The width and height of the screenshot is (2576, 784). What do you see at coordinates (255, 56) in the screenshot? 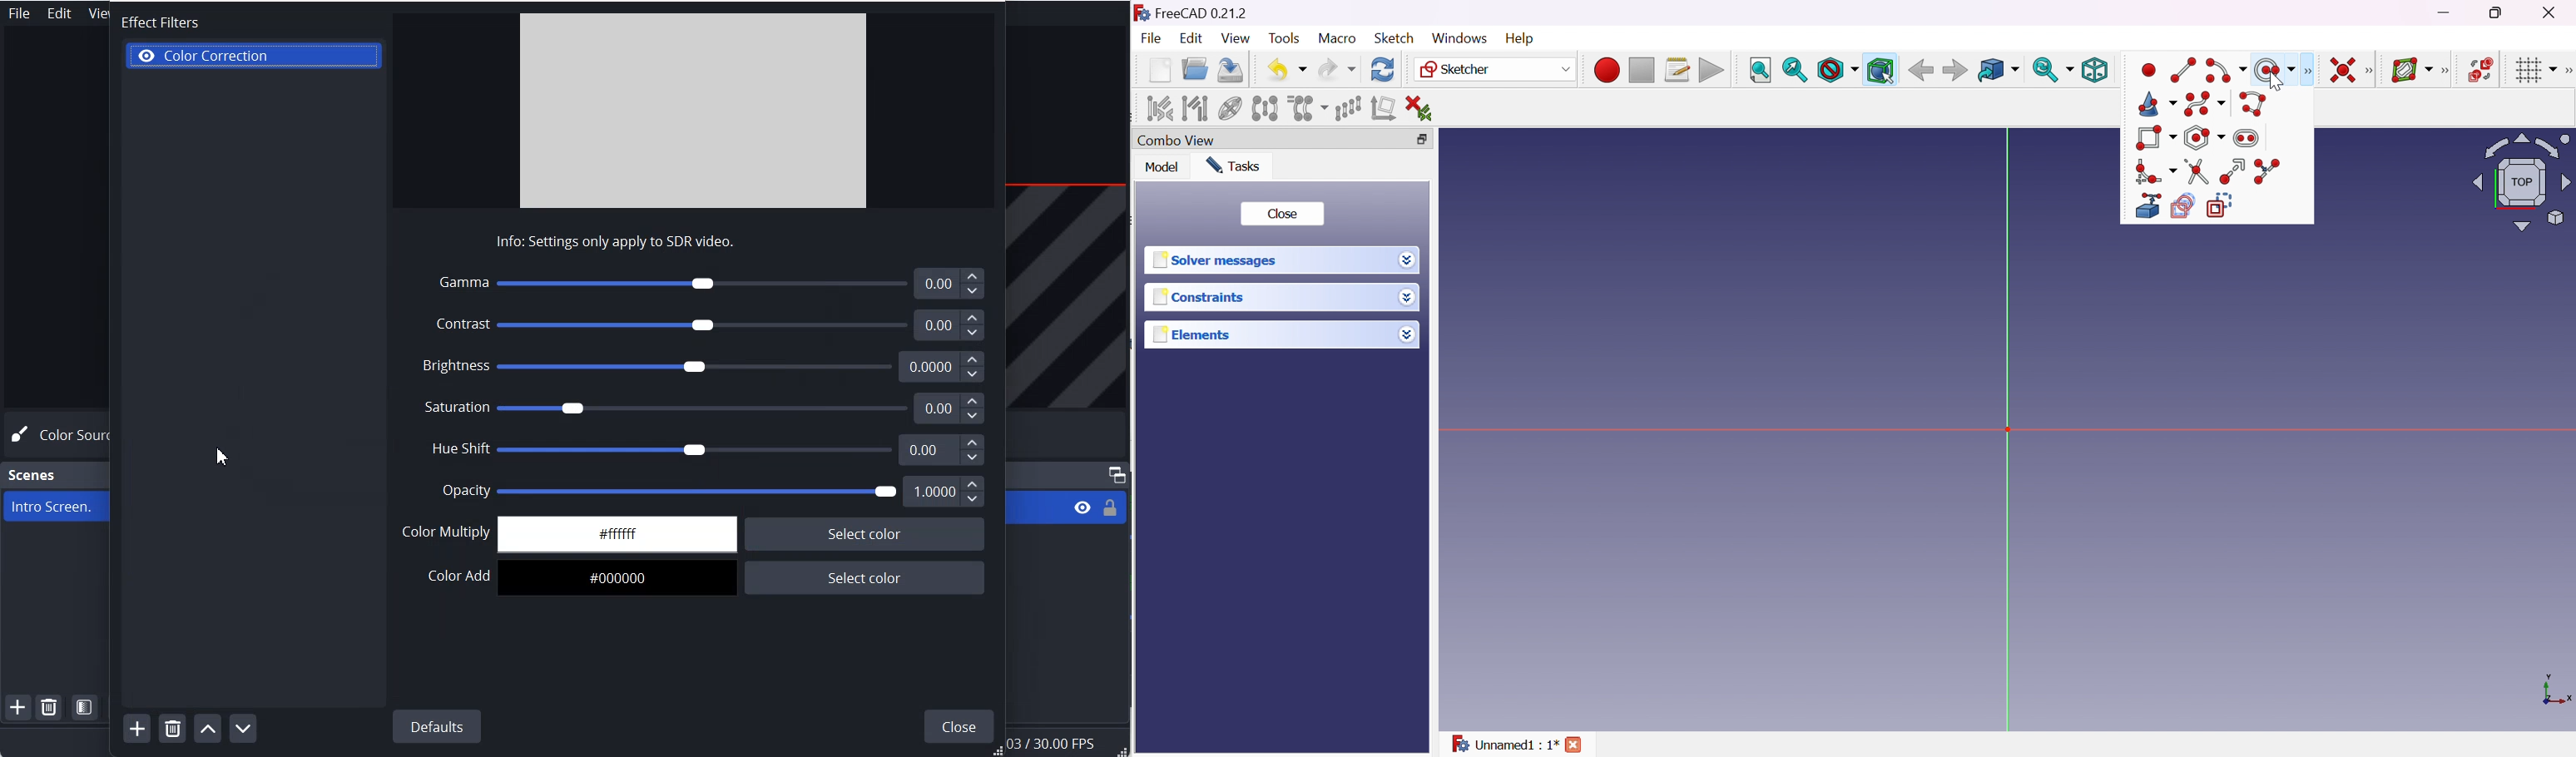
I see `Color Correction` at bounding box center [255, 56].